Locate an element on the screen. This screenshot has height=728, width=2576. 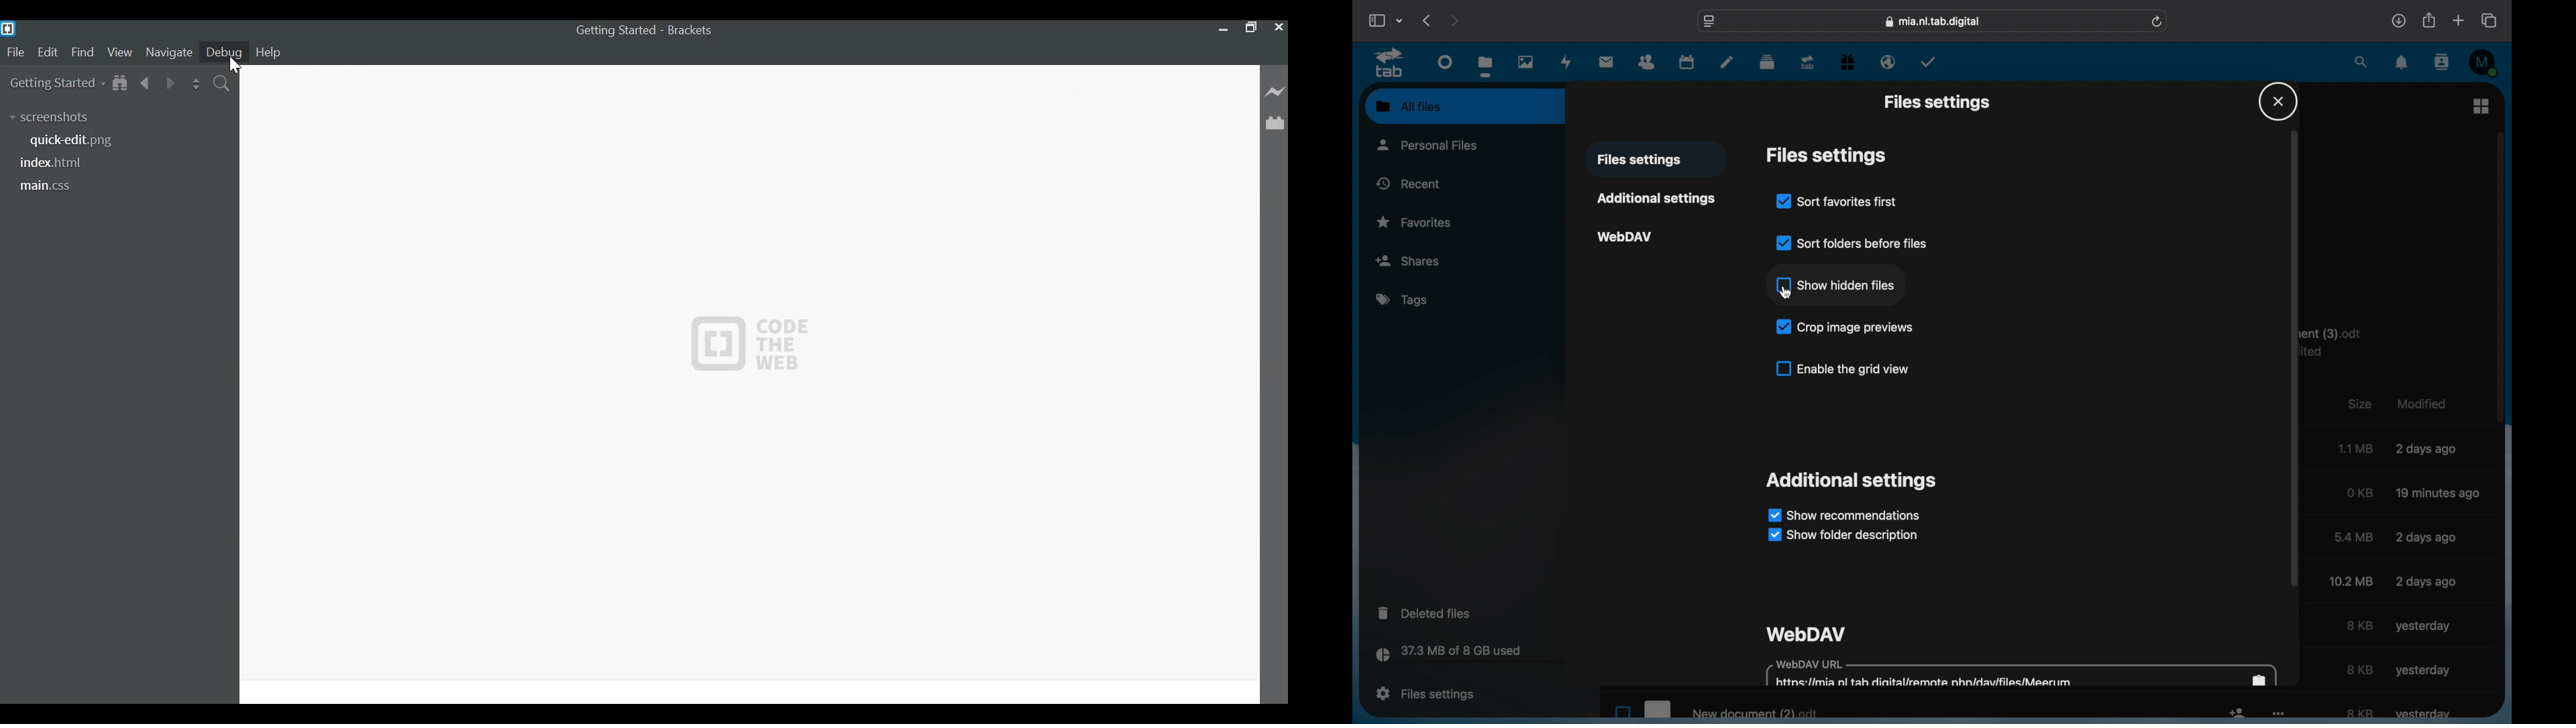
File is located at coordinates (15, 52).